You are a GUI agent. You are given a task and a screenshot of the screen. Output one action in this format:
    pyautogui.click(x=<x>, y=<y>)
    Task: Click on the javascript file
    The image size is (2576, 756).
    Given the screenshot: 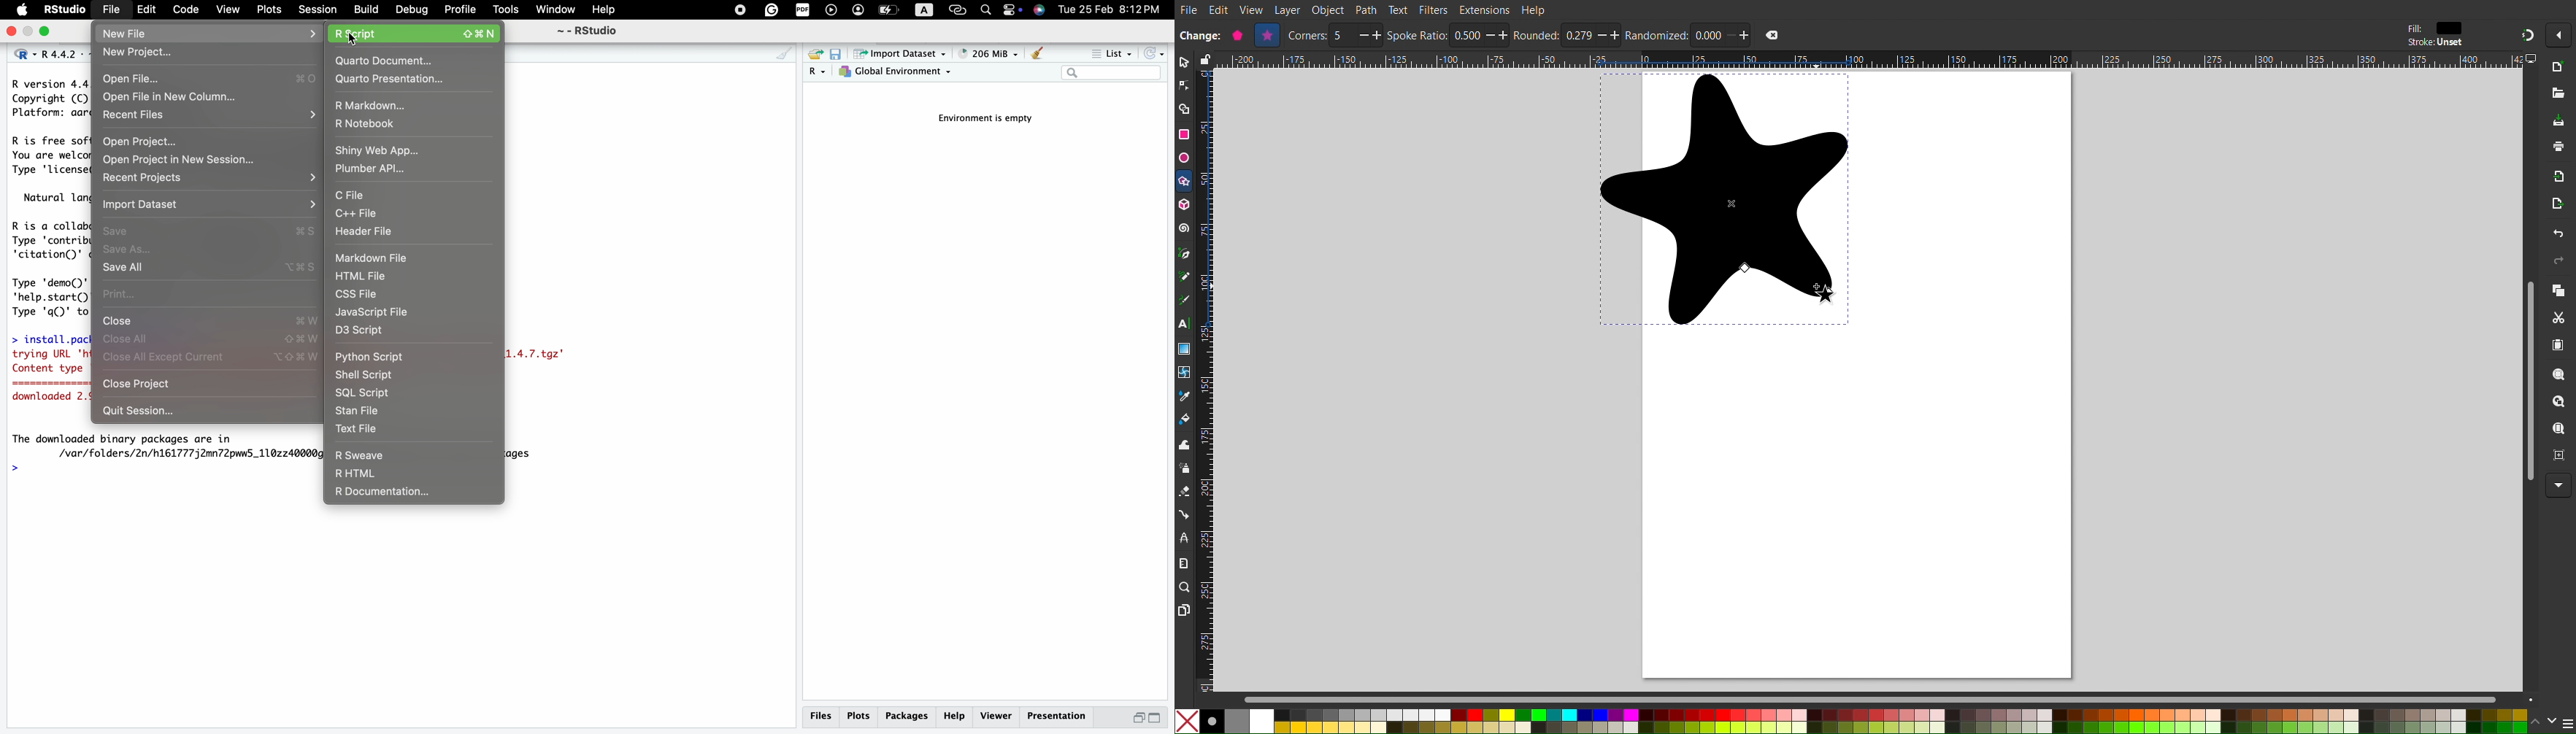 What is the action you would take?
    pyautogui.click(x=414, y=314)
    